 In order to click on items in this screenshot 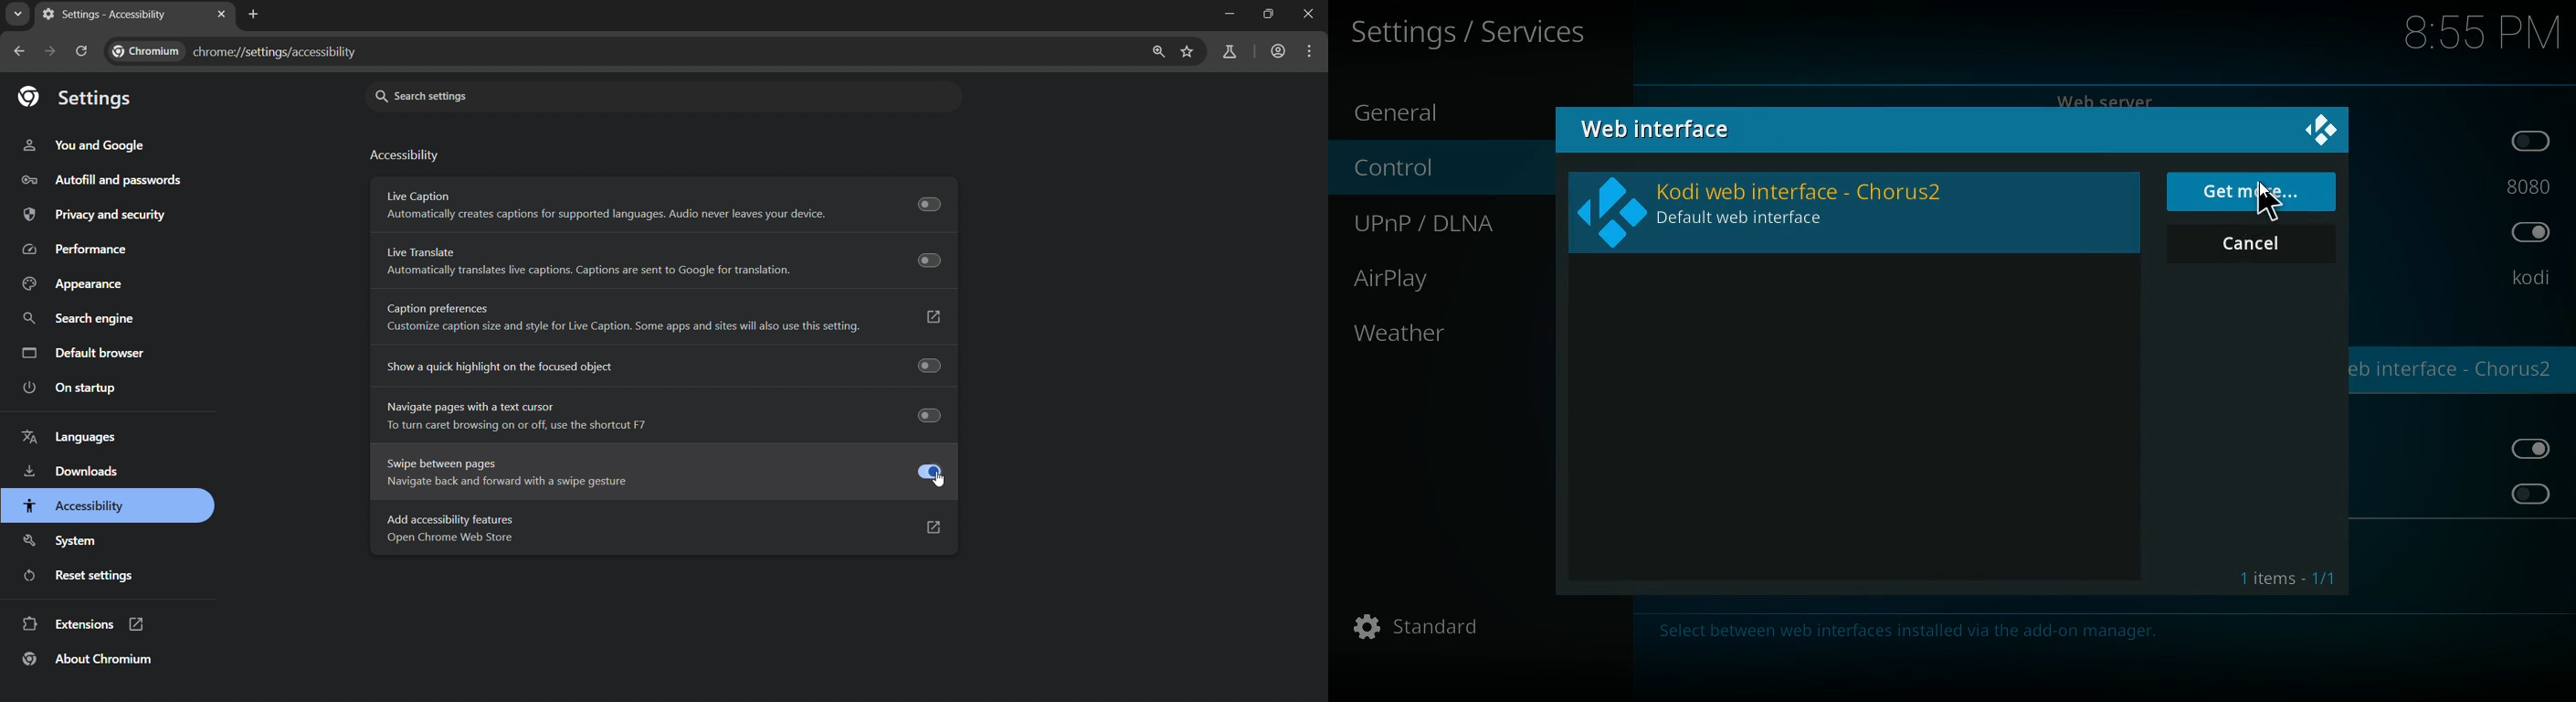, I will do `click(2289, 580)`.